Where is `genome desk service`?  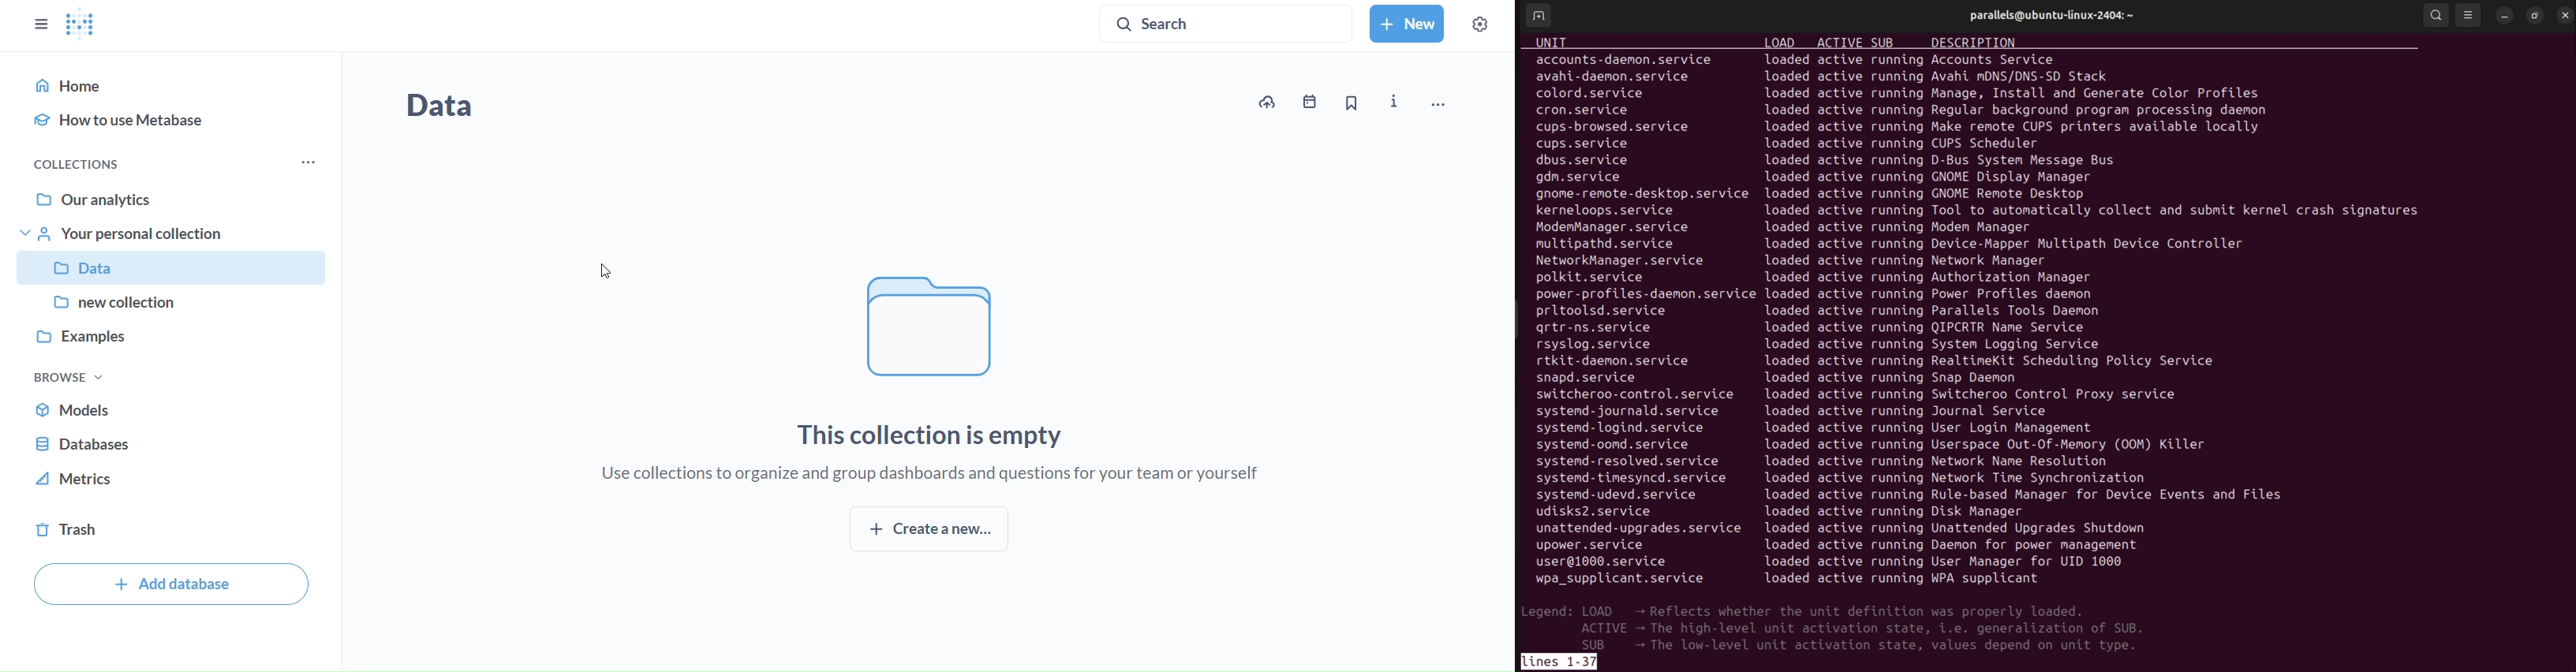 genome desk service is located at coordinates (1637, 194).